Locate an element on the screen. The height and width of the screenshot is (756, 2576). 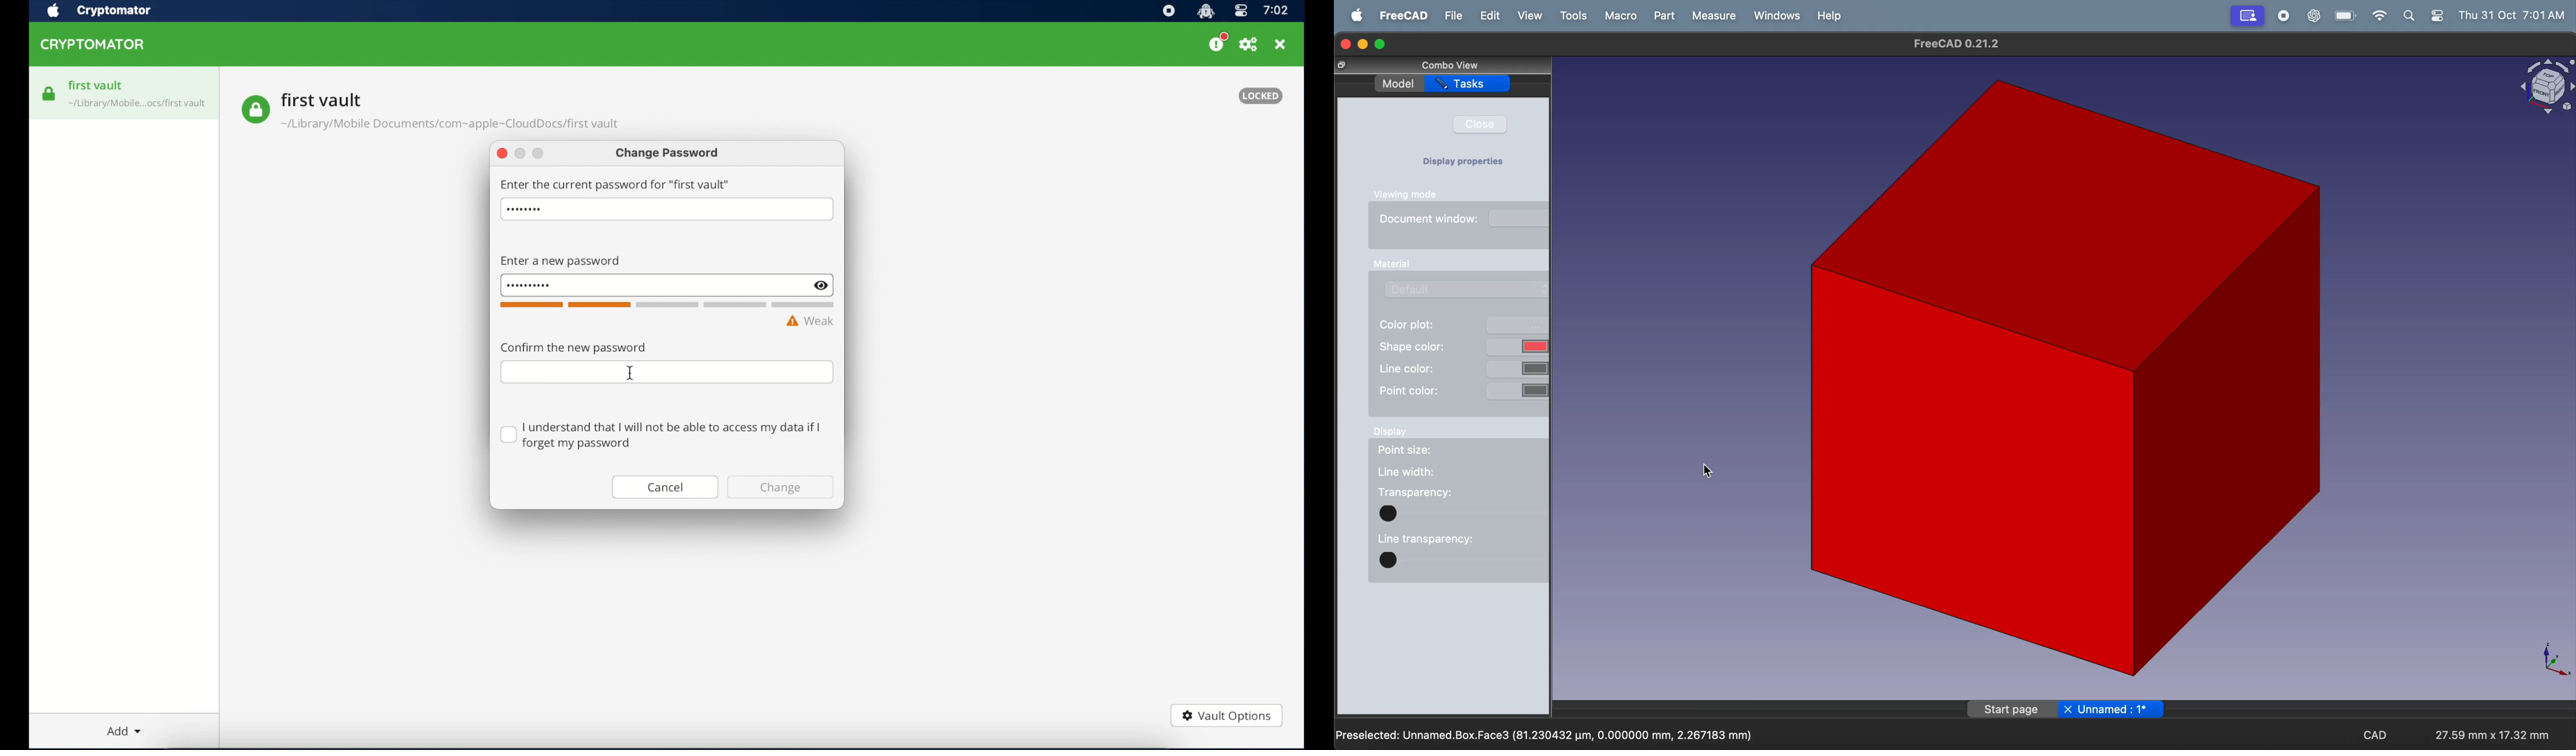
toogle is located at coordinates (1463, 562).